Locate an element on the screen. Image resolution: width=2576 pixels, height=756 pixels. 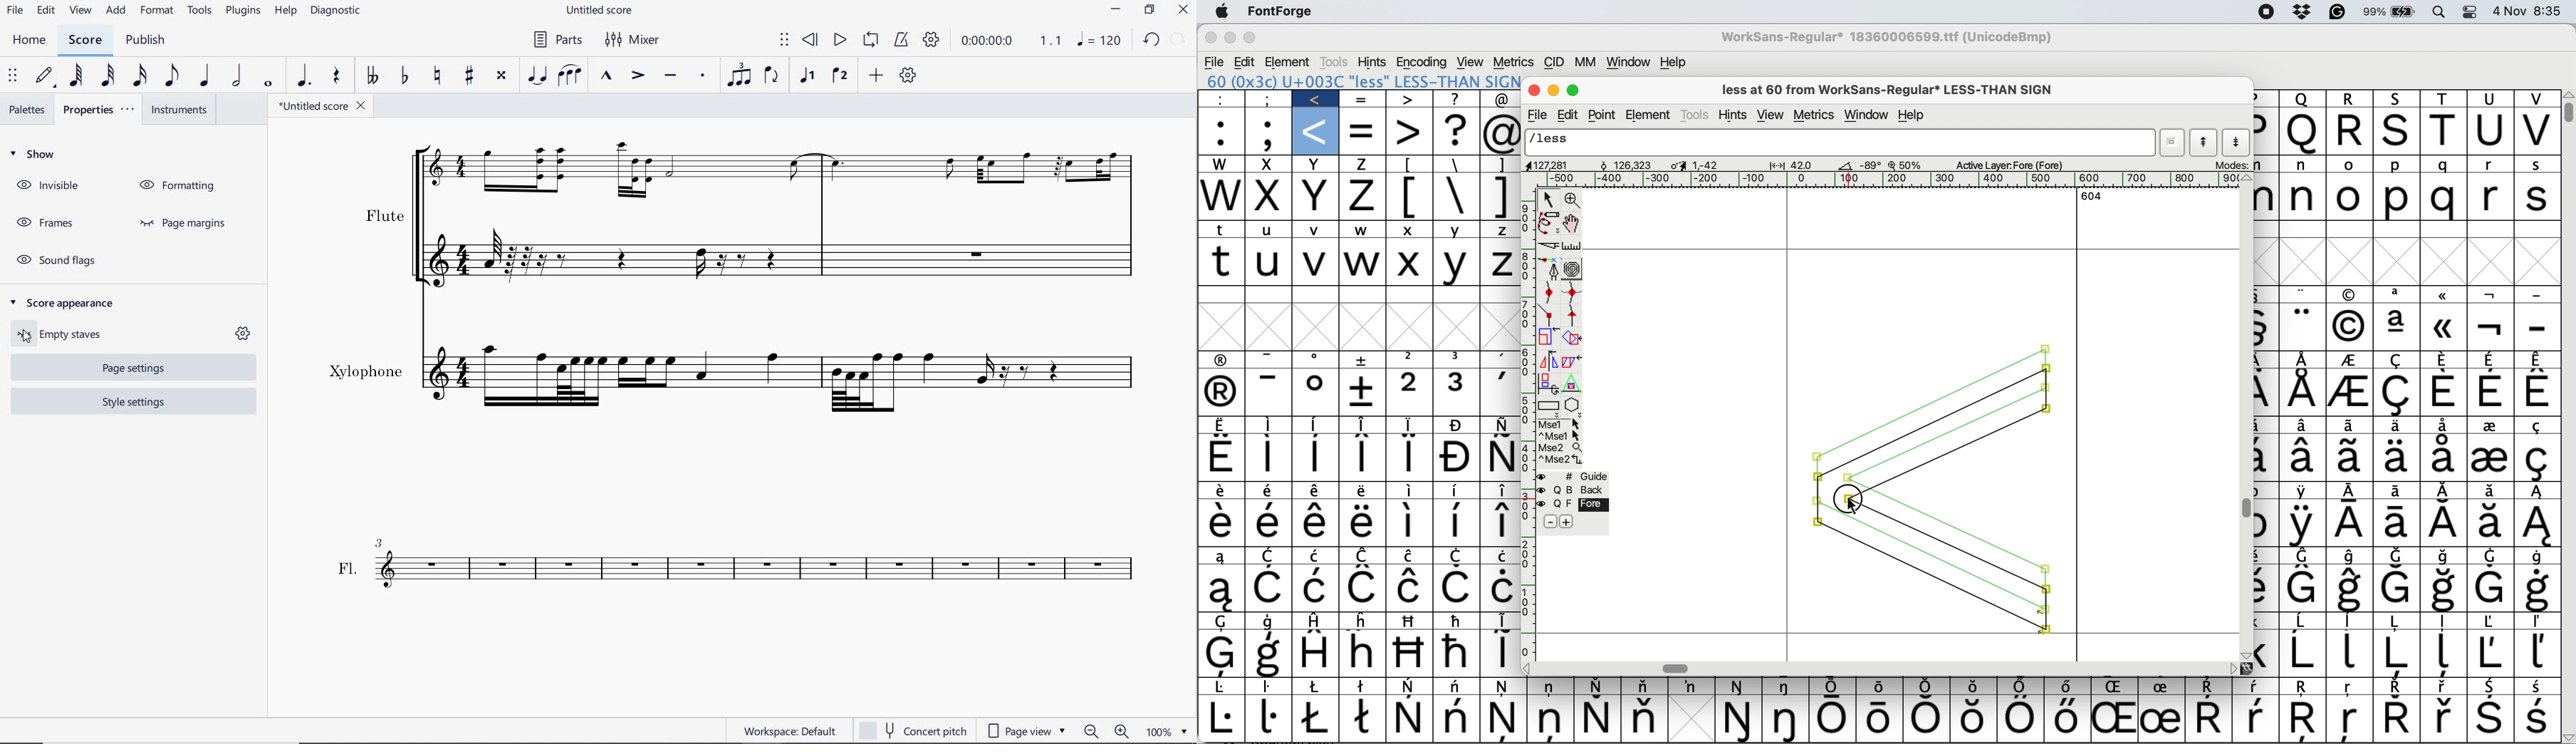
= is located at coordinates (1364, 130).